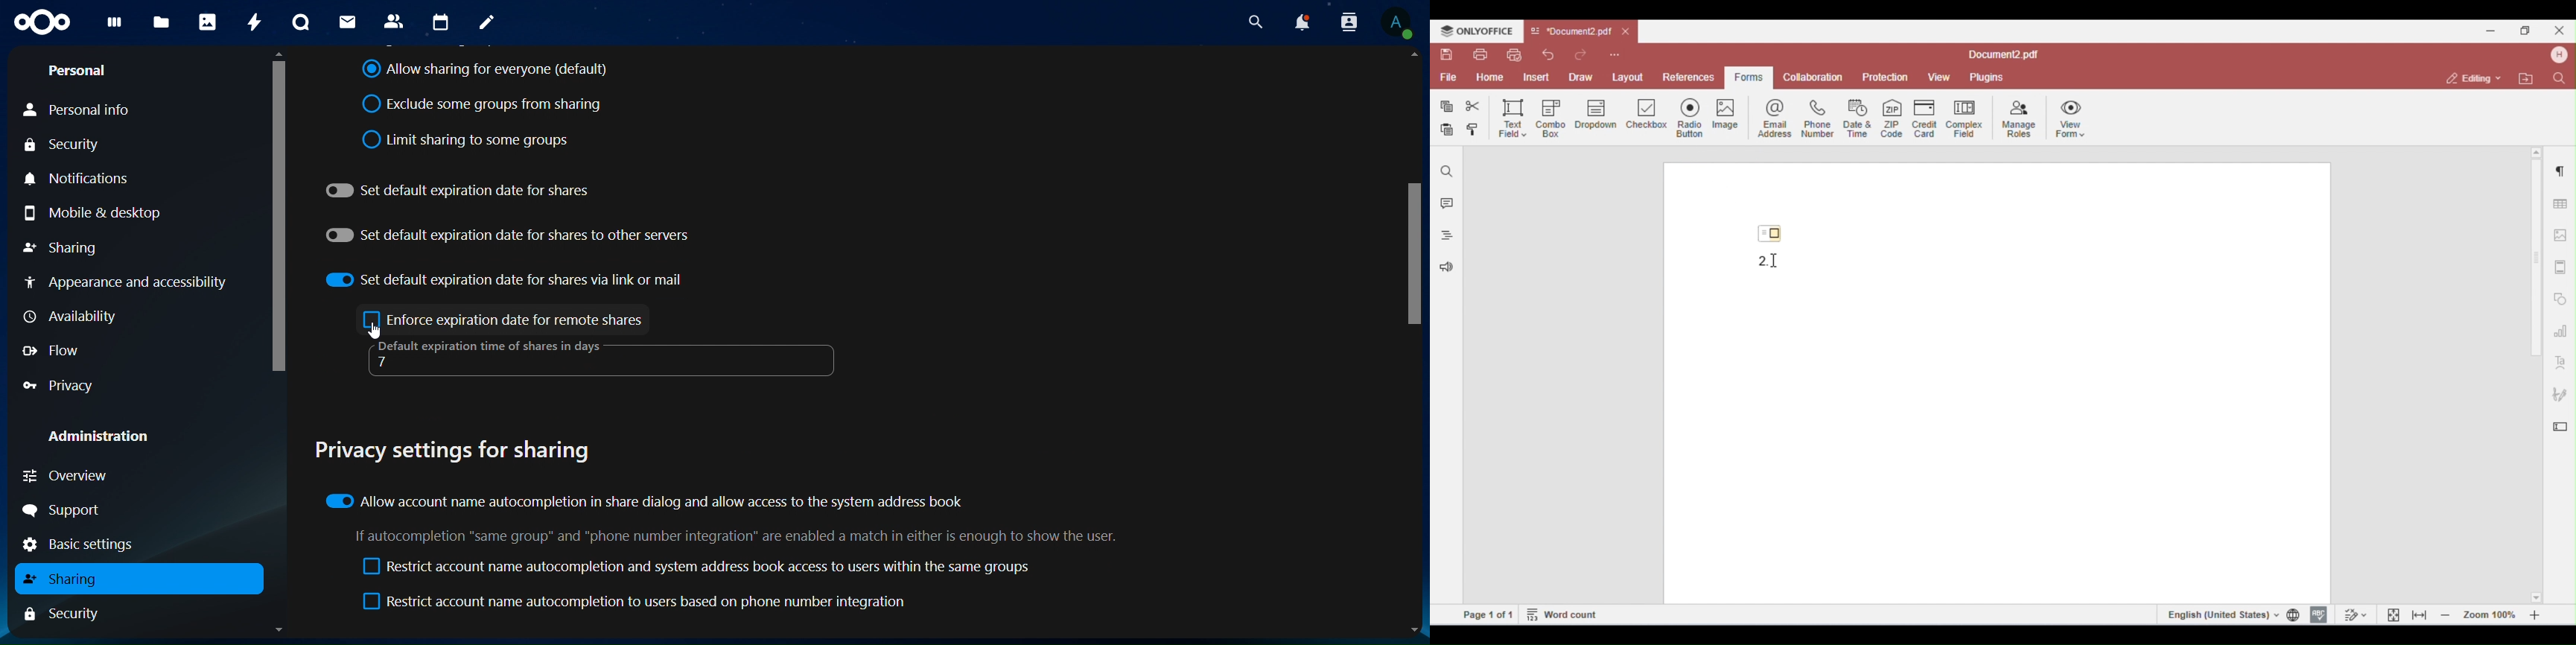  I want to click on availability, so click(69, 315).